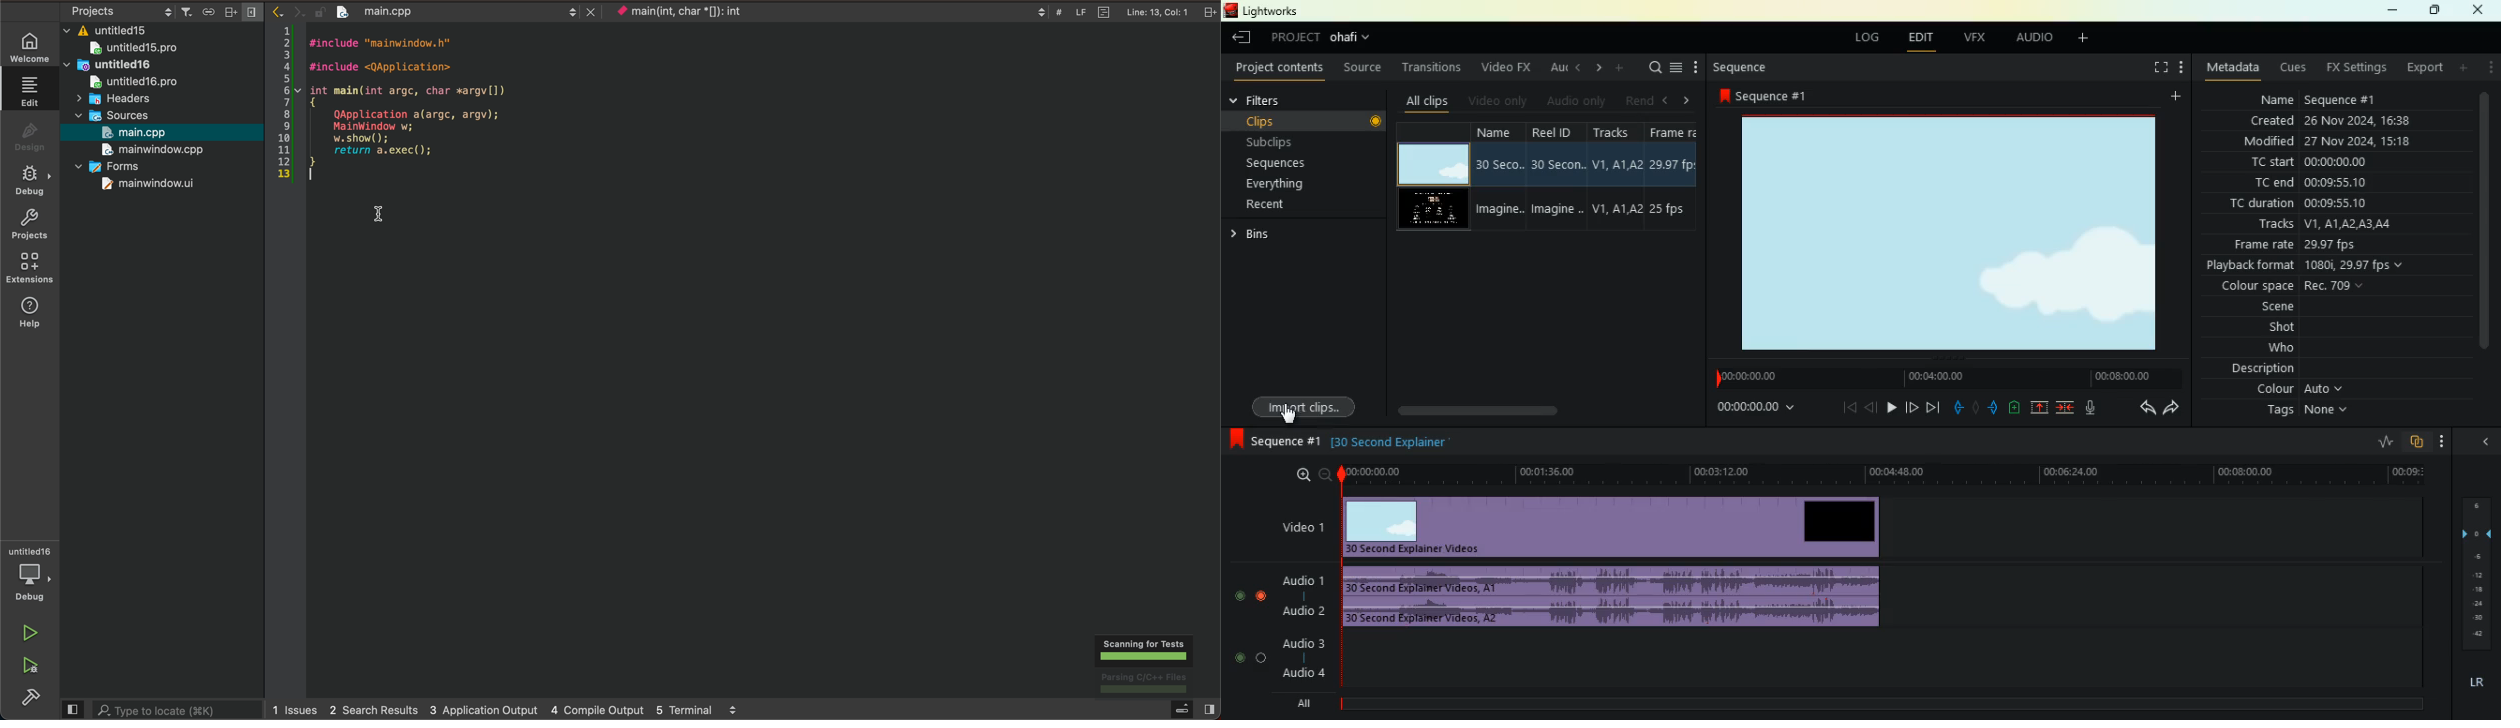 This screenshot has width=2520, height=728. Describe the element at coordinates (1284, 164) in the screenshot. I see `sequences` at that location.